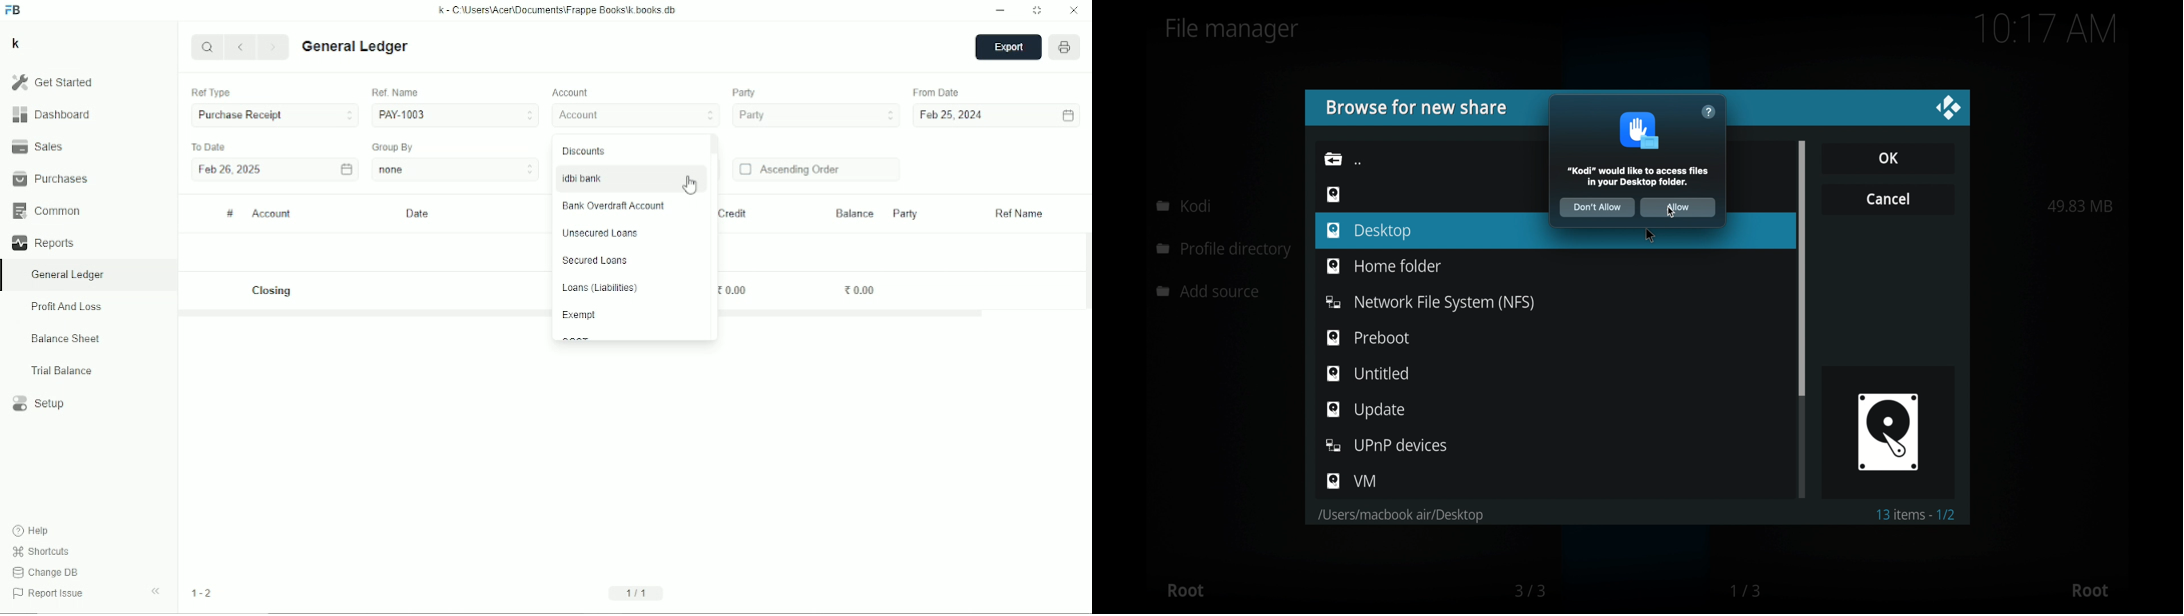  I want to click on From date, so click(938, 92).